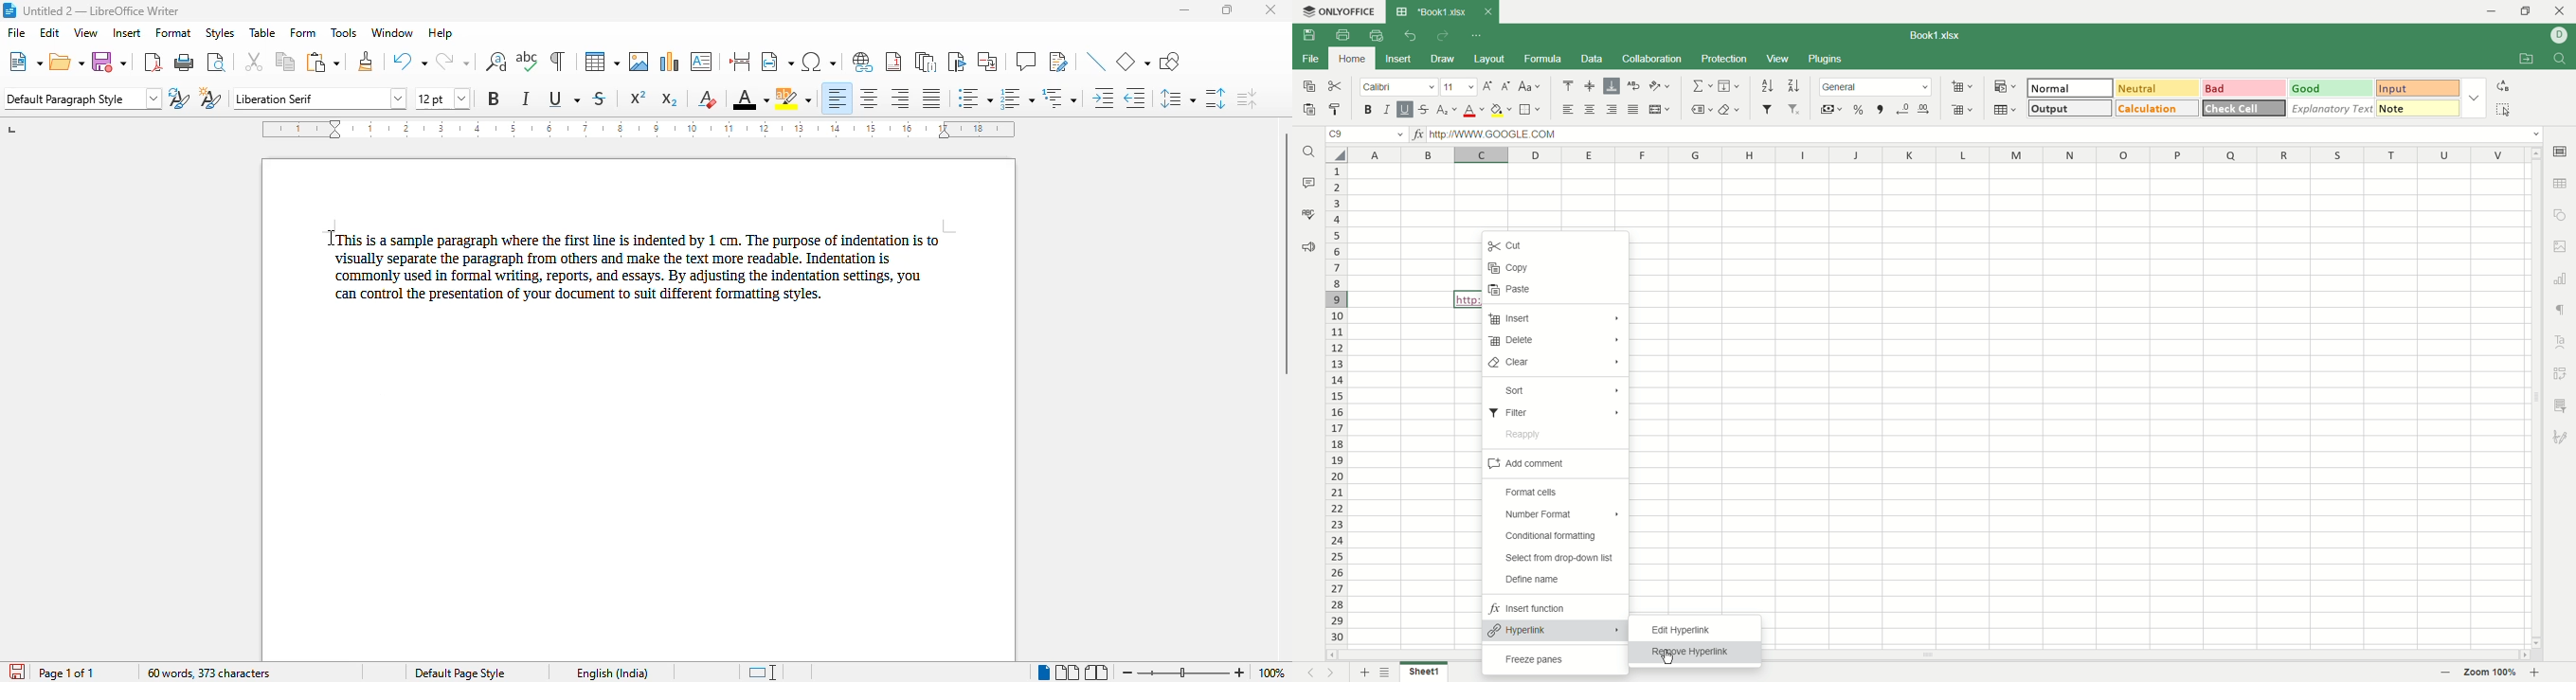 The width and height of the screenshot is (2576, 700). What do you see at coordinates (1228, 9) in the screenshot?
I see `maximize` at bounding box center [1228, 9].